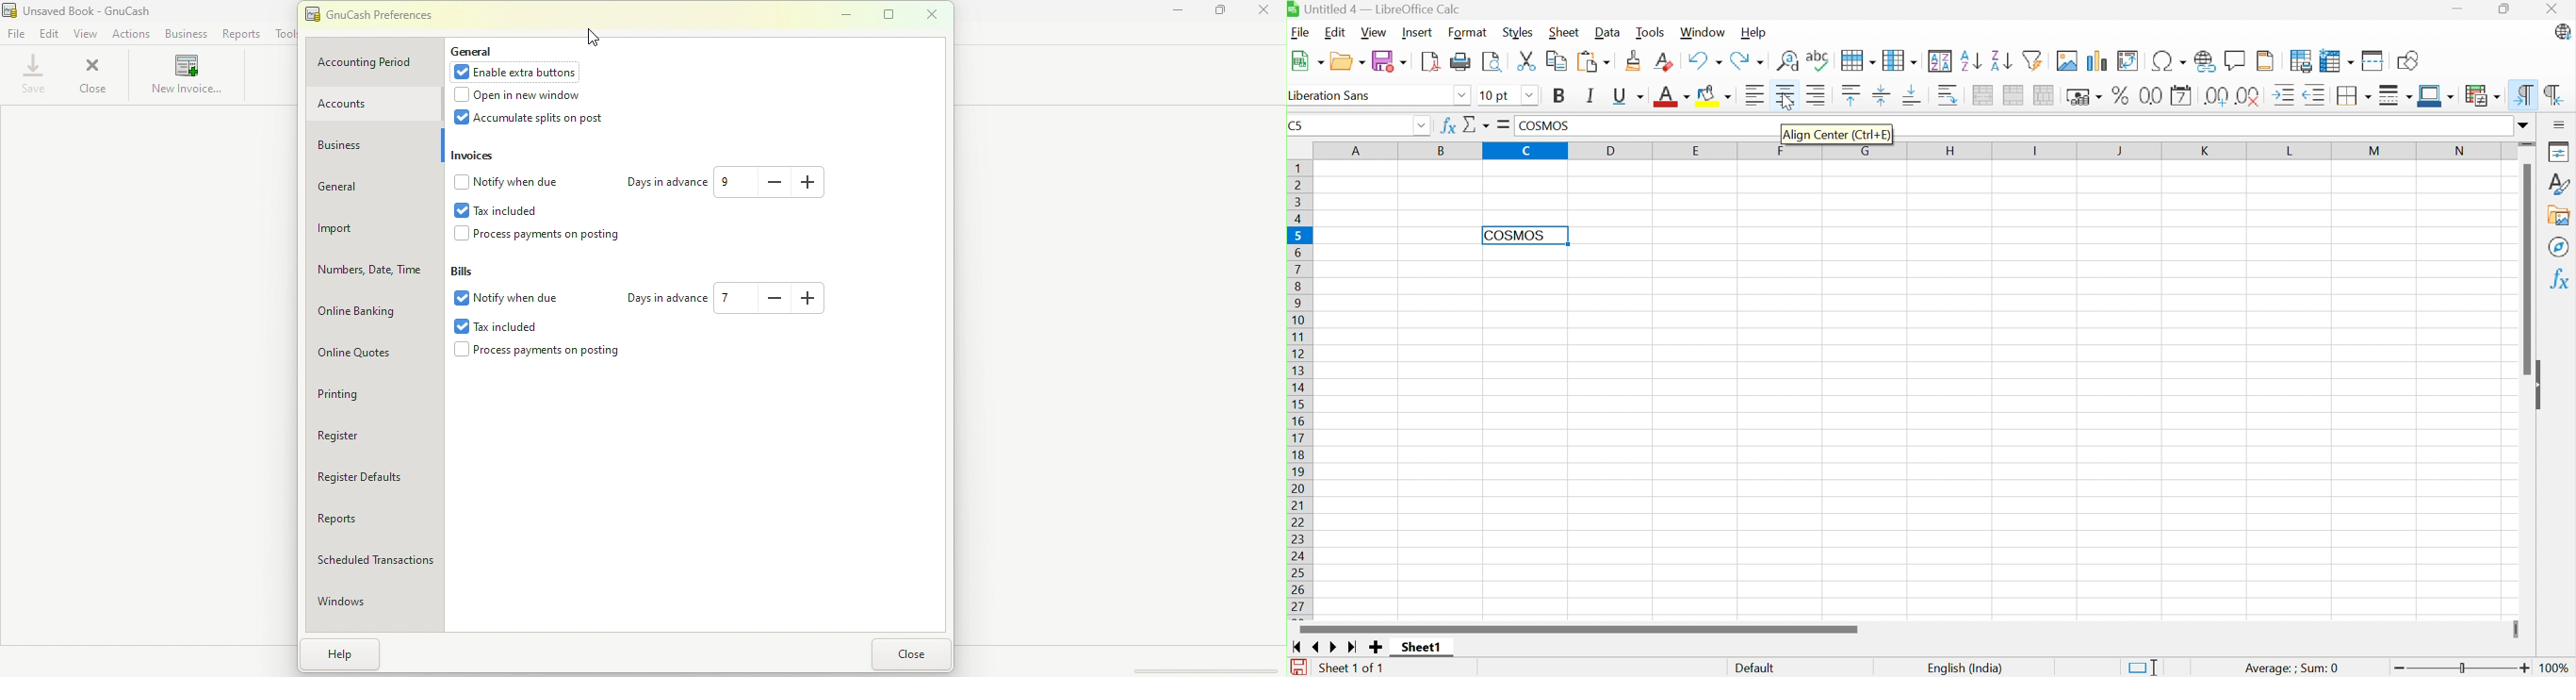 The width and height of the screenshot is (2576, 700). What do you see at coordinates (1299, 389) in the screenshot?
I see `Row Number` at bounding box center [1299, 389].